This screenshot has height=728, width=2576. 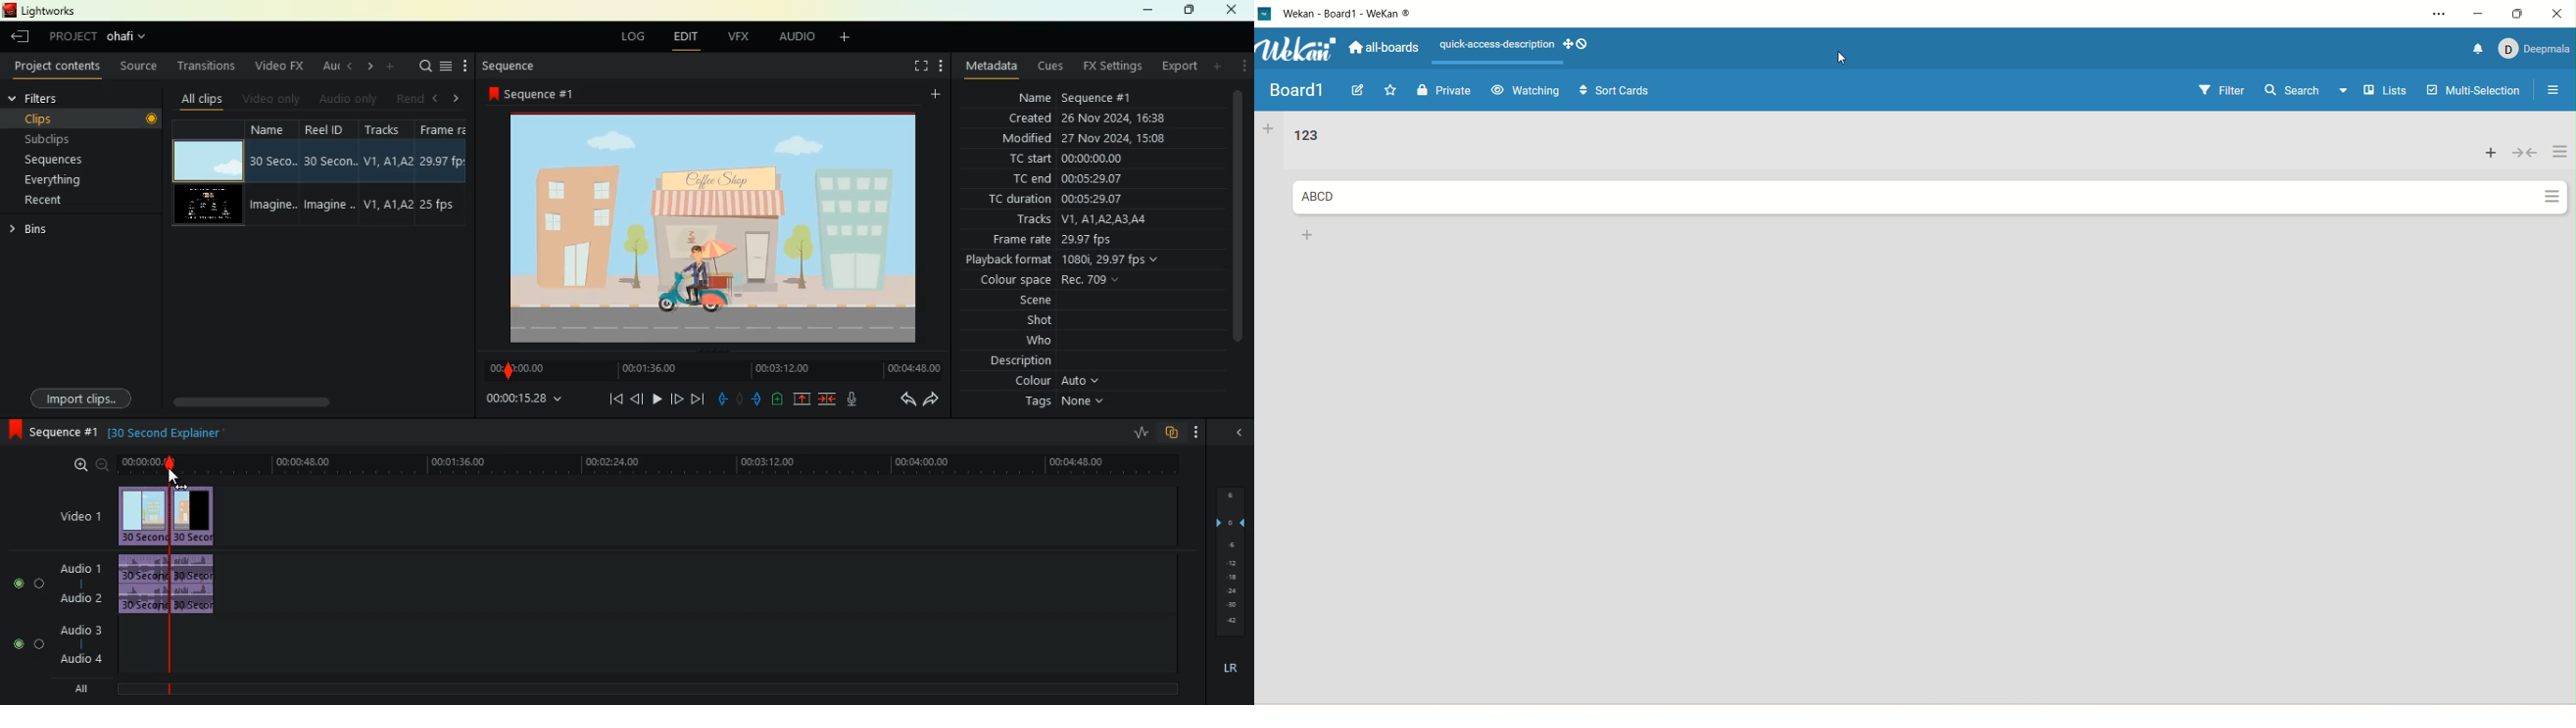 What do you see at coordinates (680, 36) in the screenshot?
I see `edit` at bounding box center [680, 36].